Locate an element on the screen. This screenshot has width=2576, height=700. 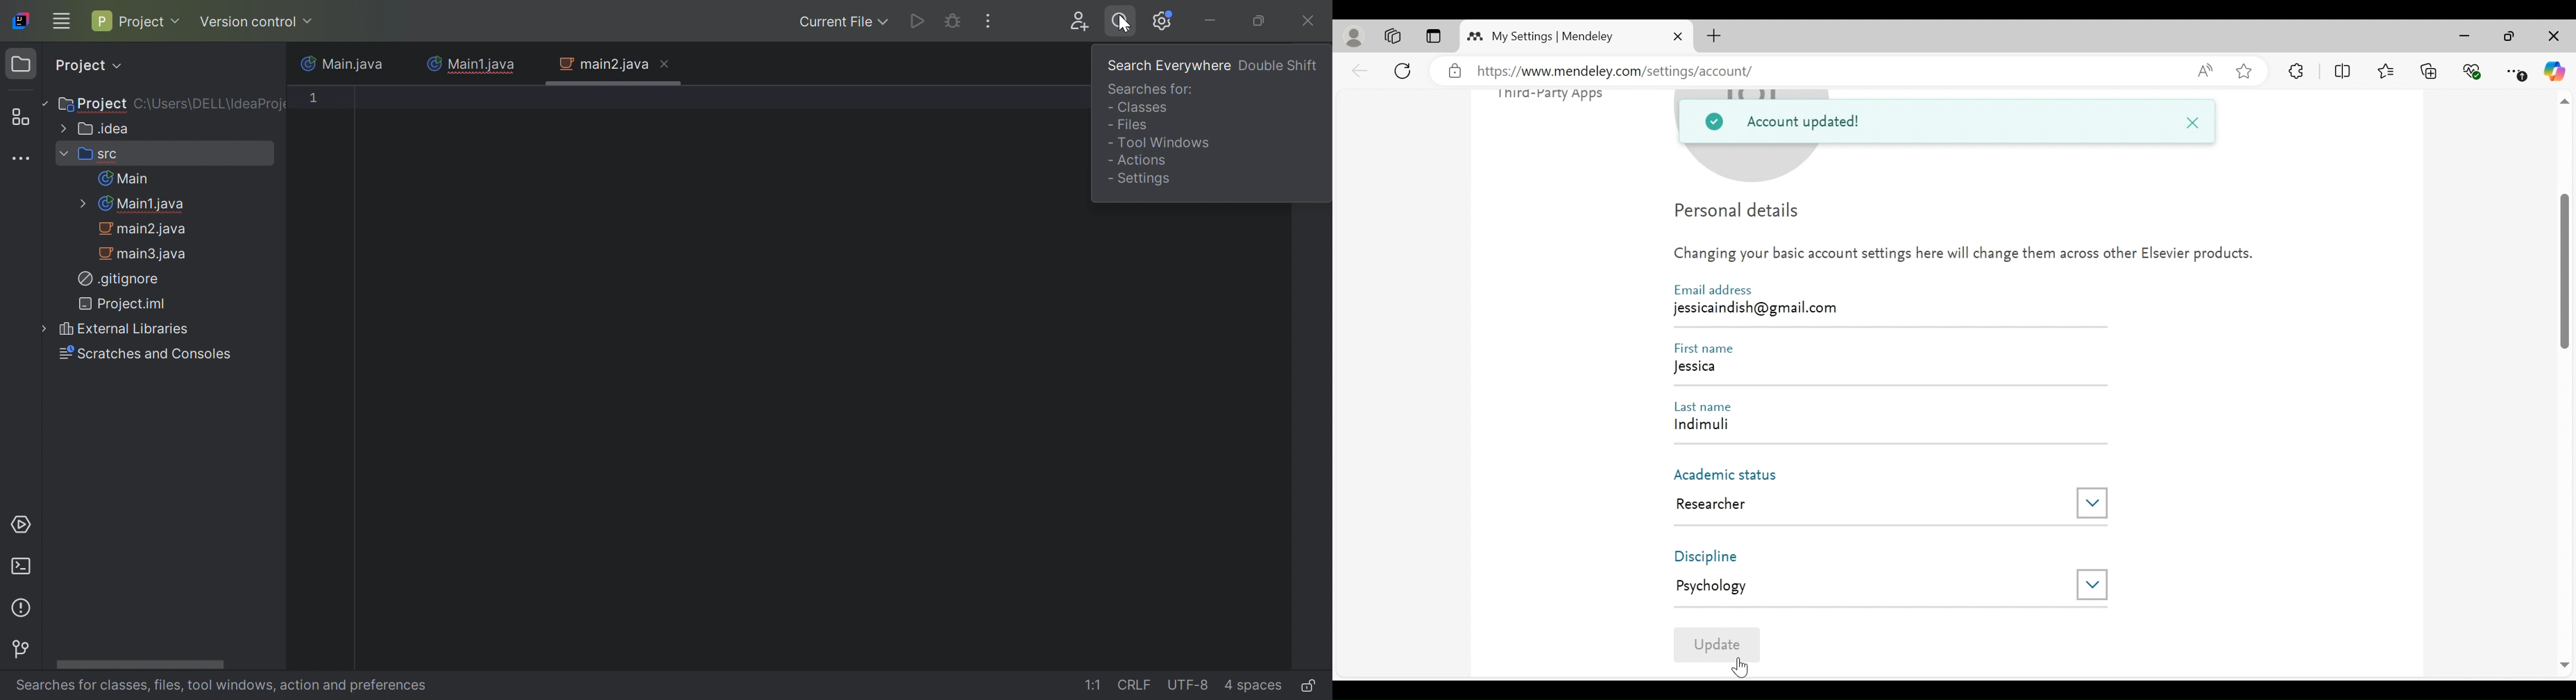
Settings and More is located at coordinates (2517, 72).